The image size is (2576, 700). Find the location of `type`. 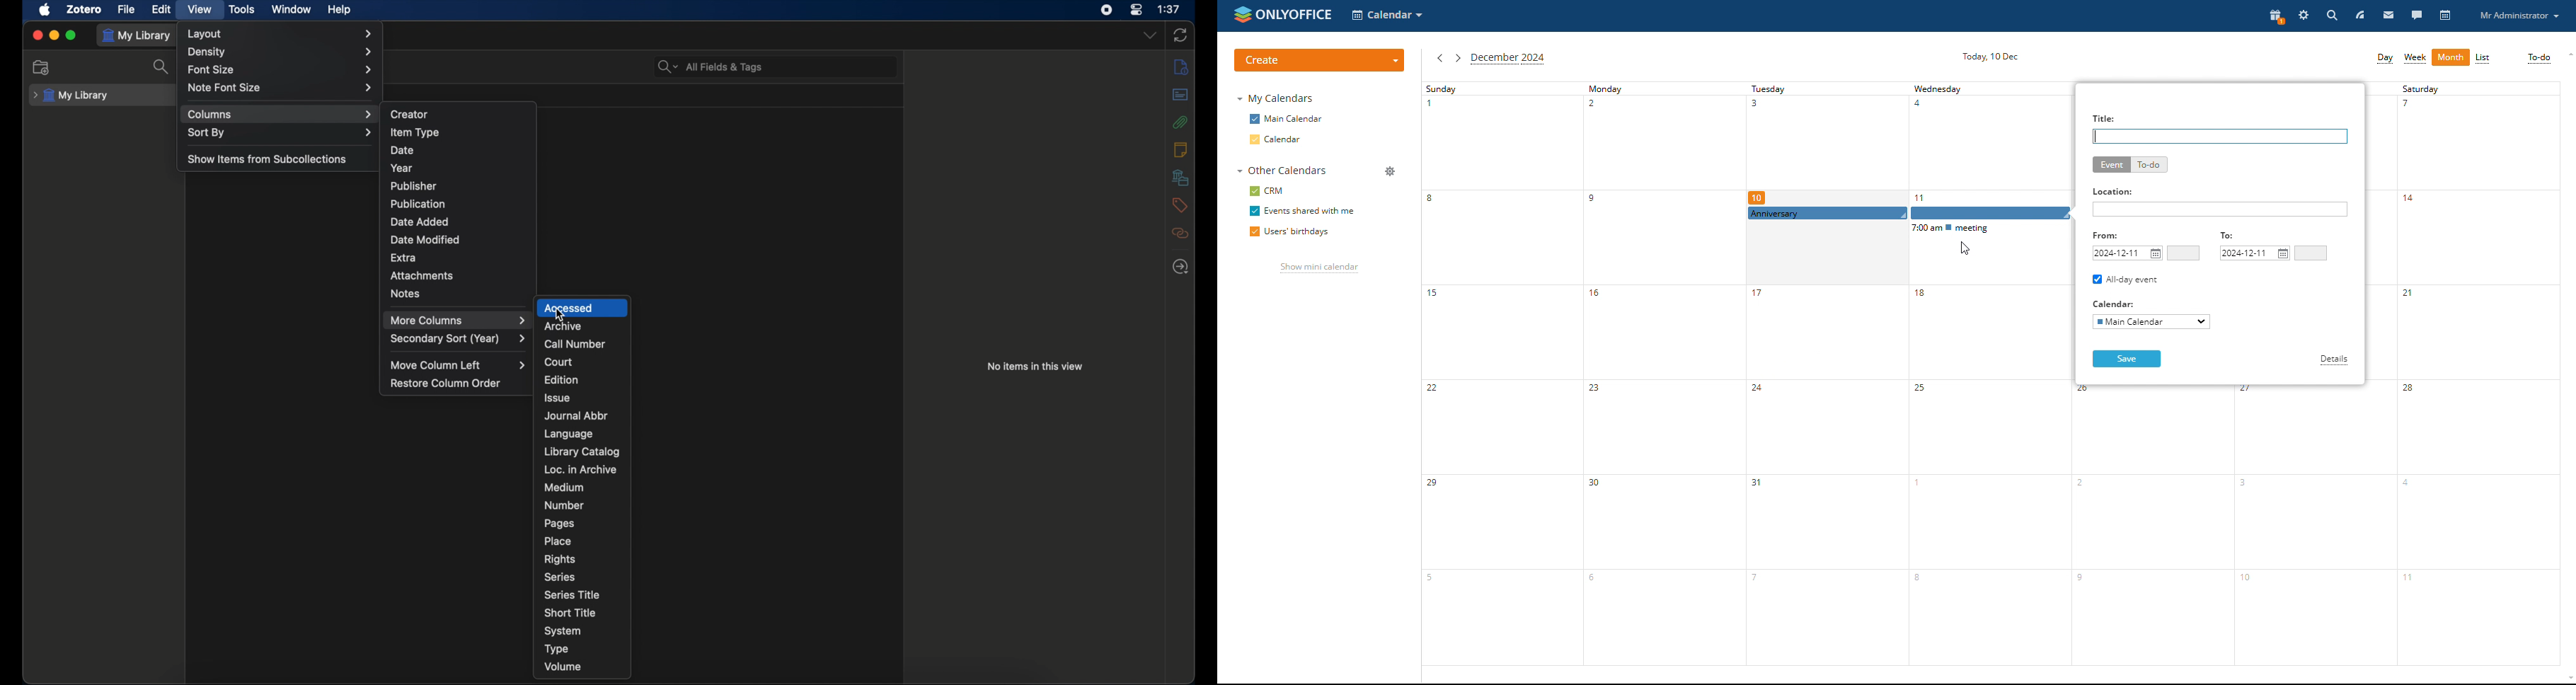

type is located at coordinates (557, 649).